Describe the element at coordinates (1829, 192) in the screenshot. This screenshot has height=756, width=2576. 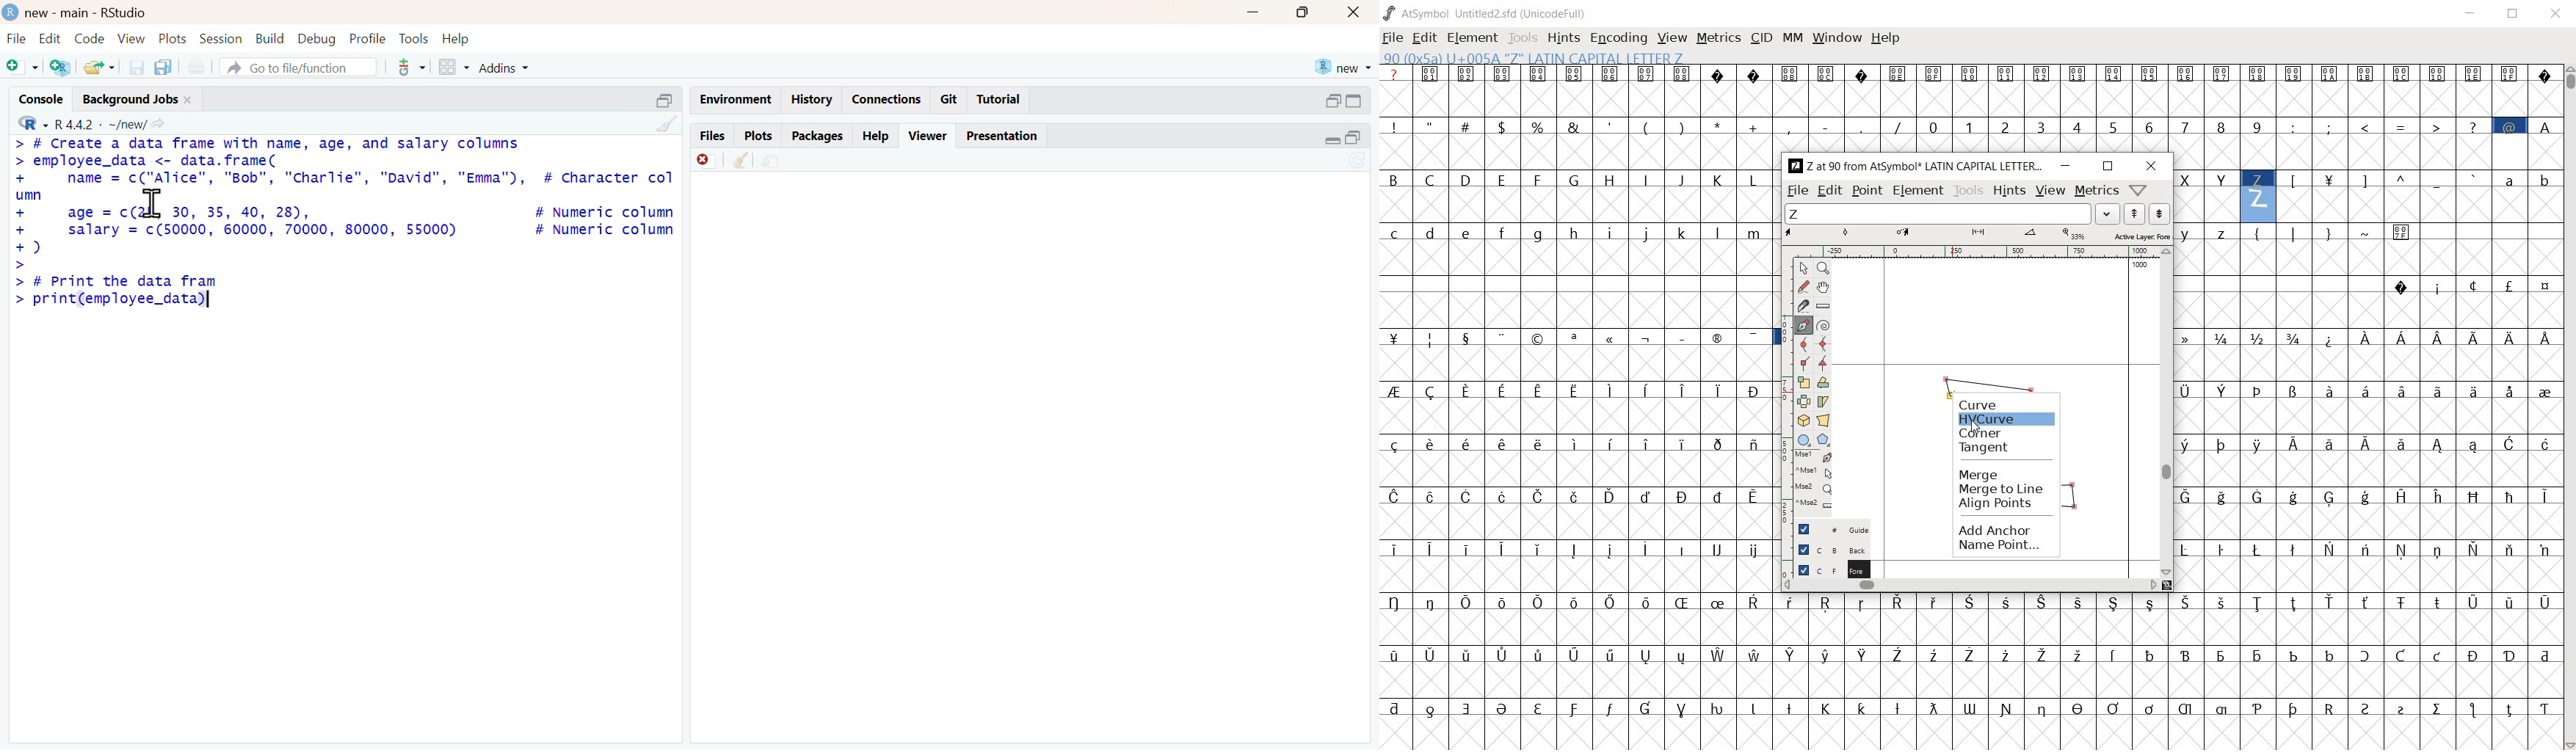
I see `edit` at that location.